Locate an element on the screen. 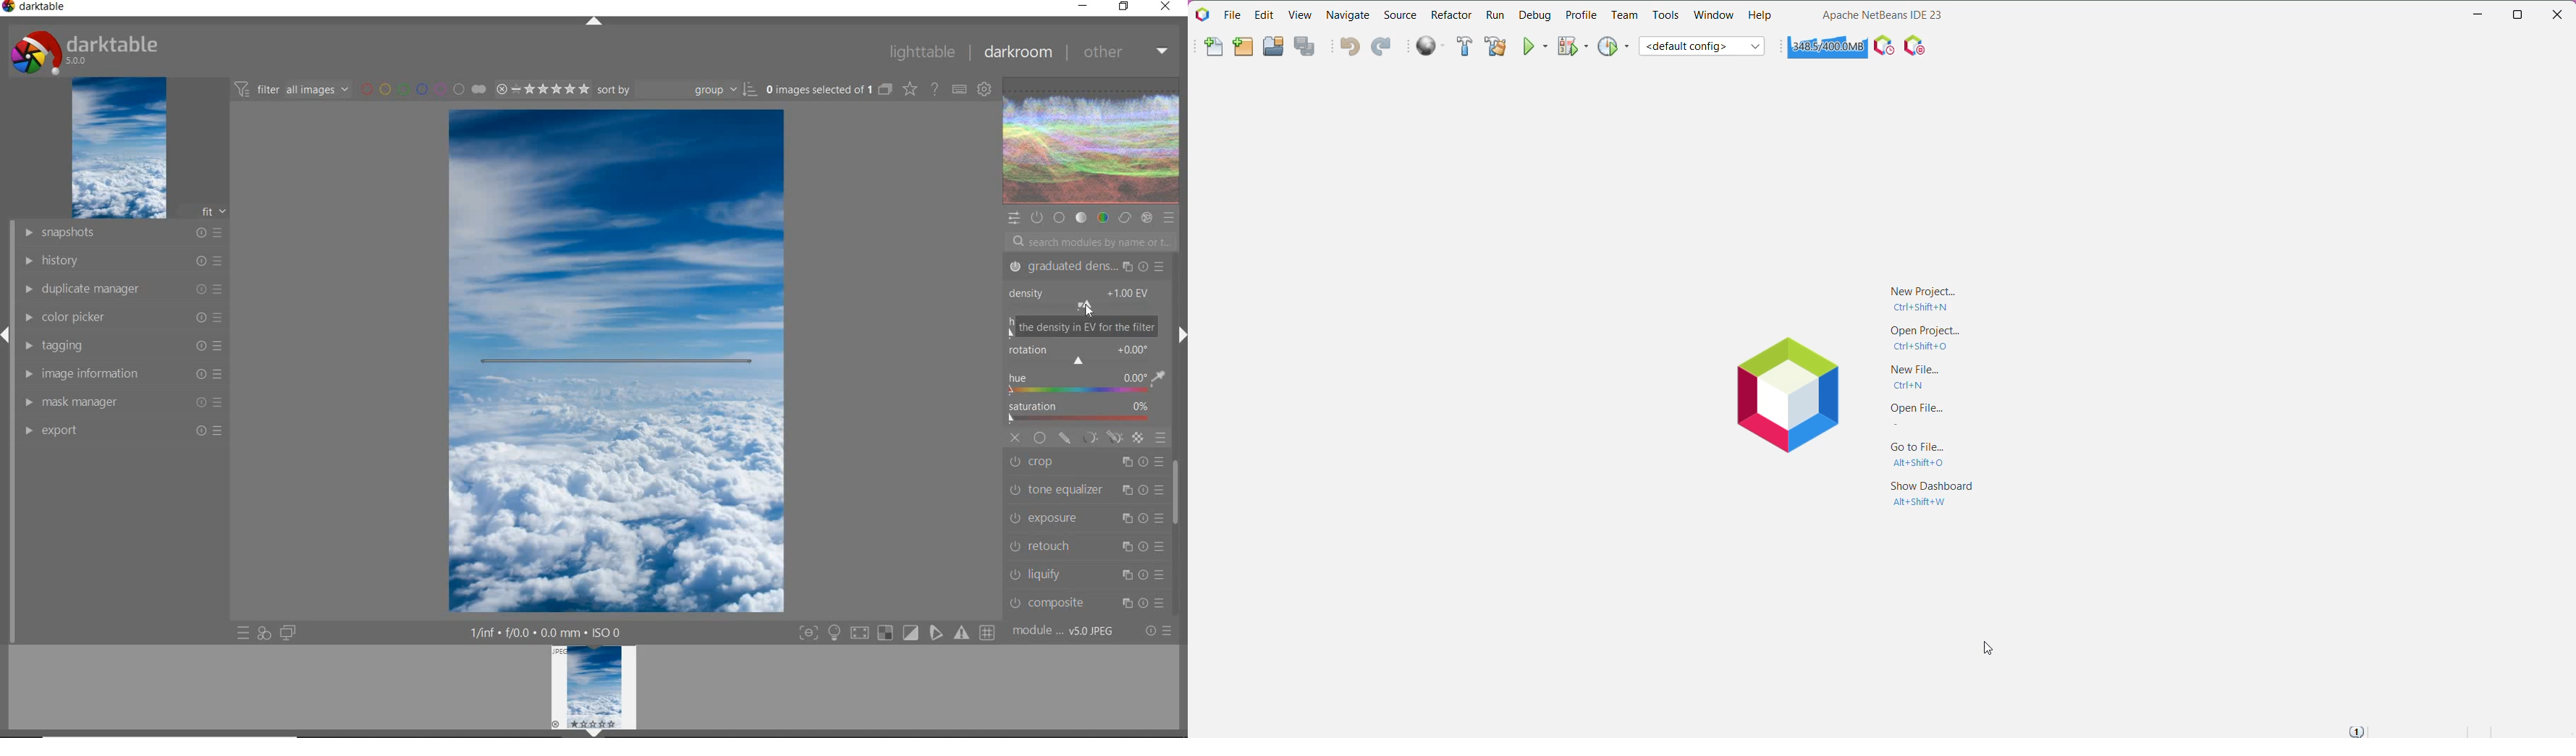 Image resolution: width=2576 pixels, height=756 pixels. BLENDING OPTIONS is located at coordinates (1160, 438).